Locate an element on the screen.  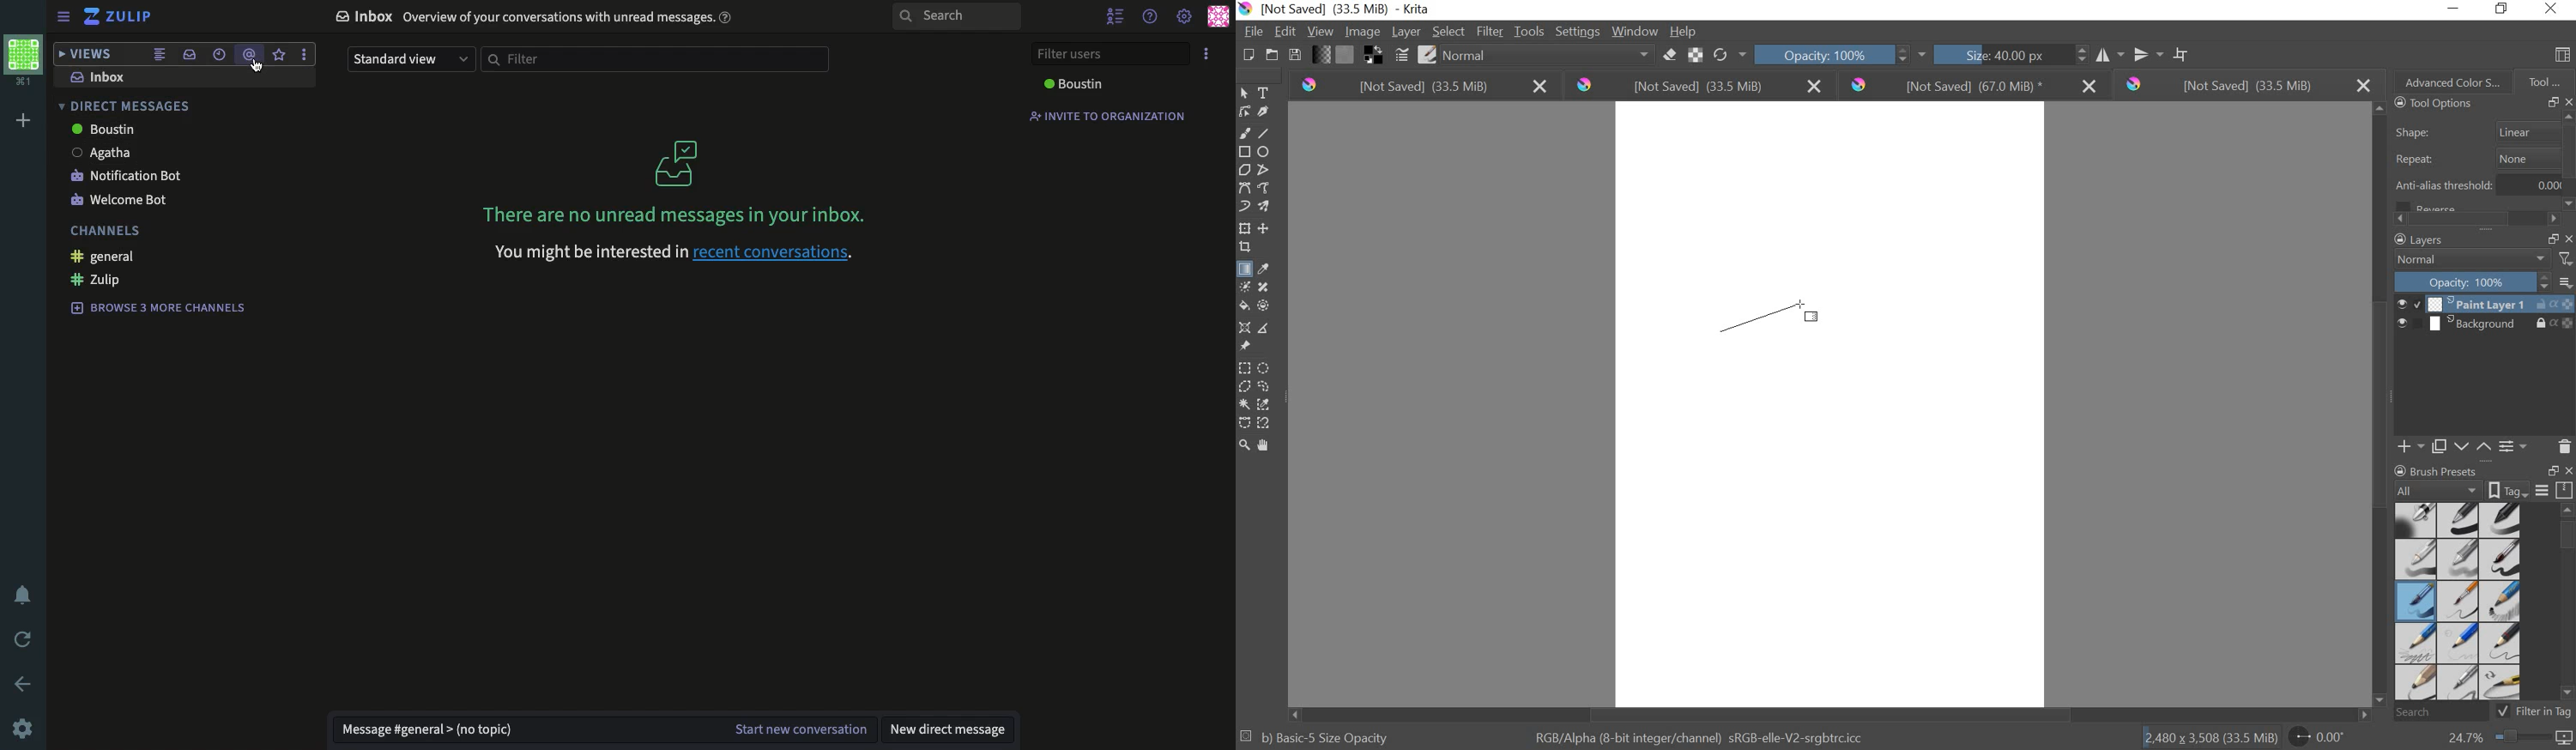
new dm is located at coordinates (947, 730).